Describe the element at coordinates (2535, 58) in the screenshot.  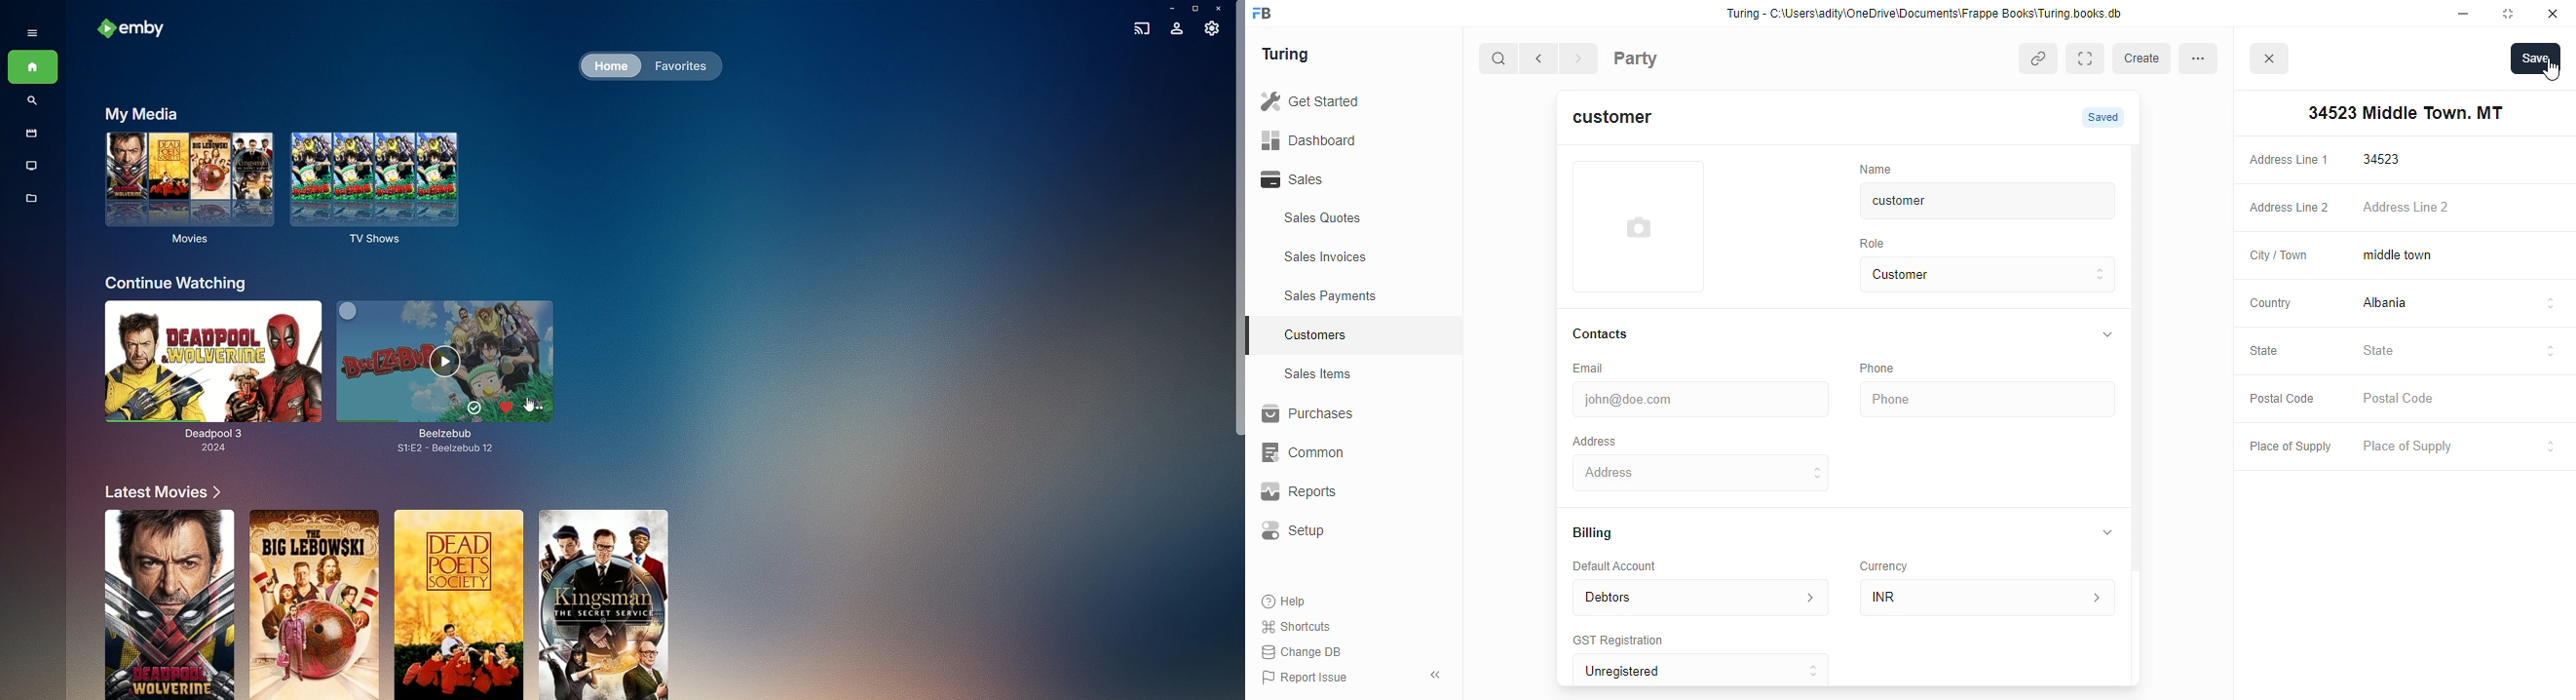
I see `Save` at that location.